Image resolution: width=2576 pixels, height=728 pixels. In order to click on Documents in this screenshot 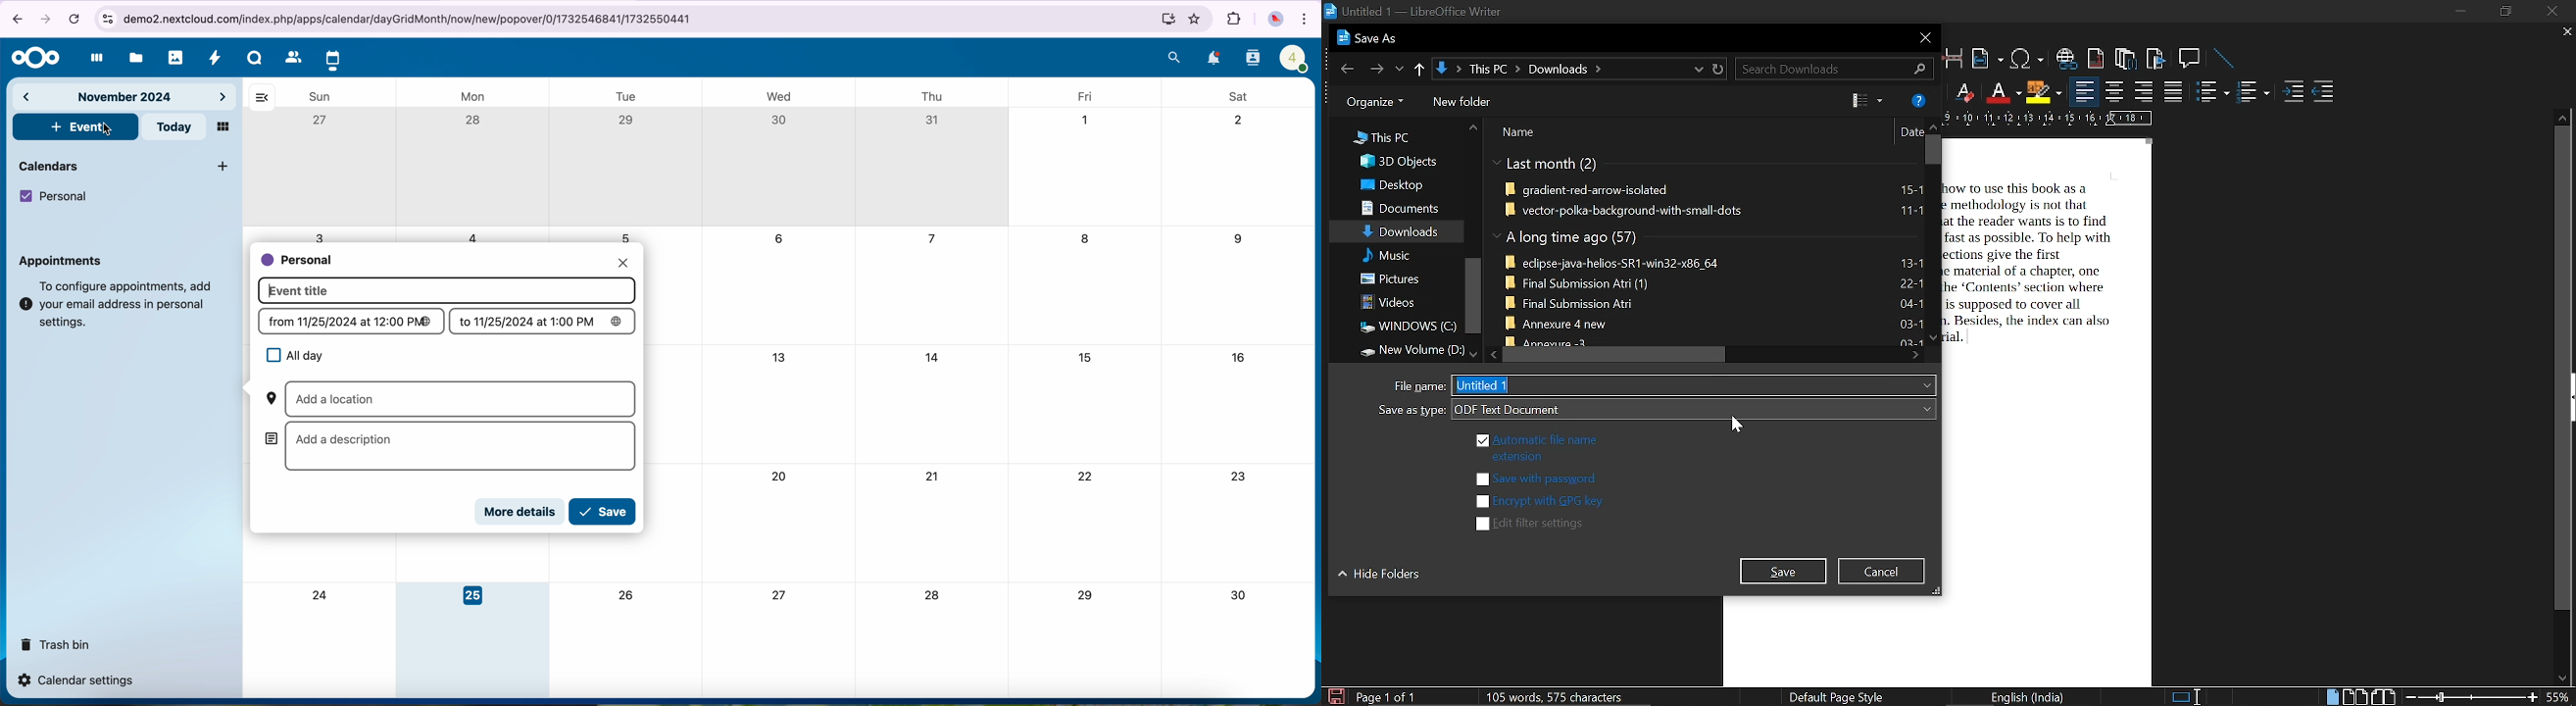, I will do `click(1398, 207)`.